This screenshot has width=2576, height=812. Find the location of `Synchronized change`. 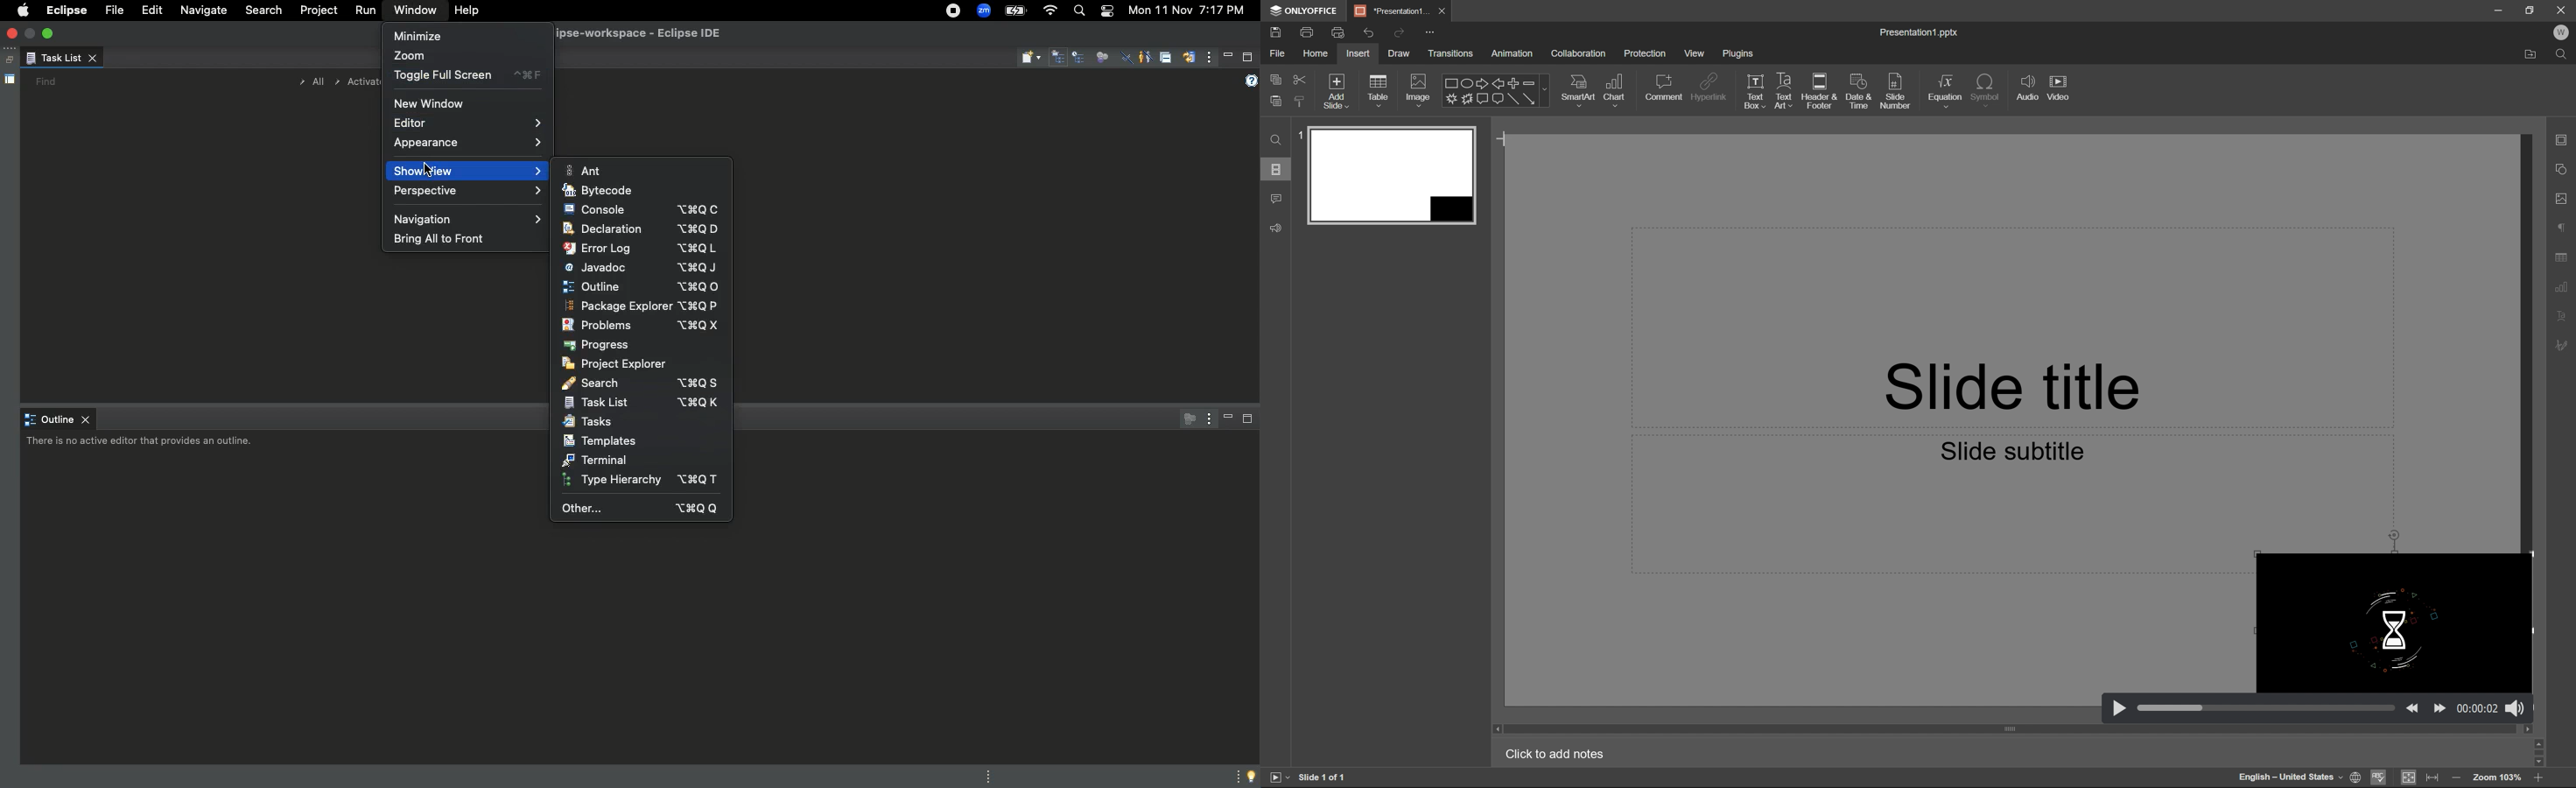

Synchronized change is located at coordinates (1189, 62).